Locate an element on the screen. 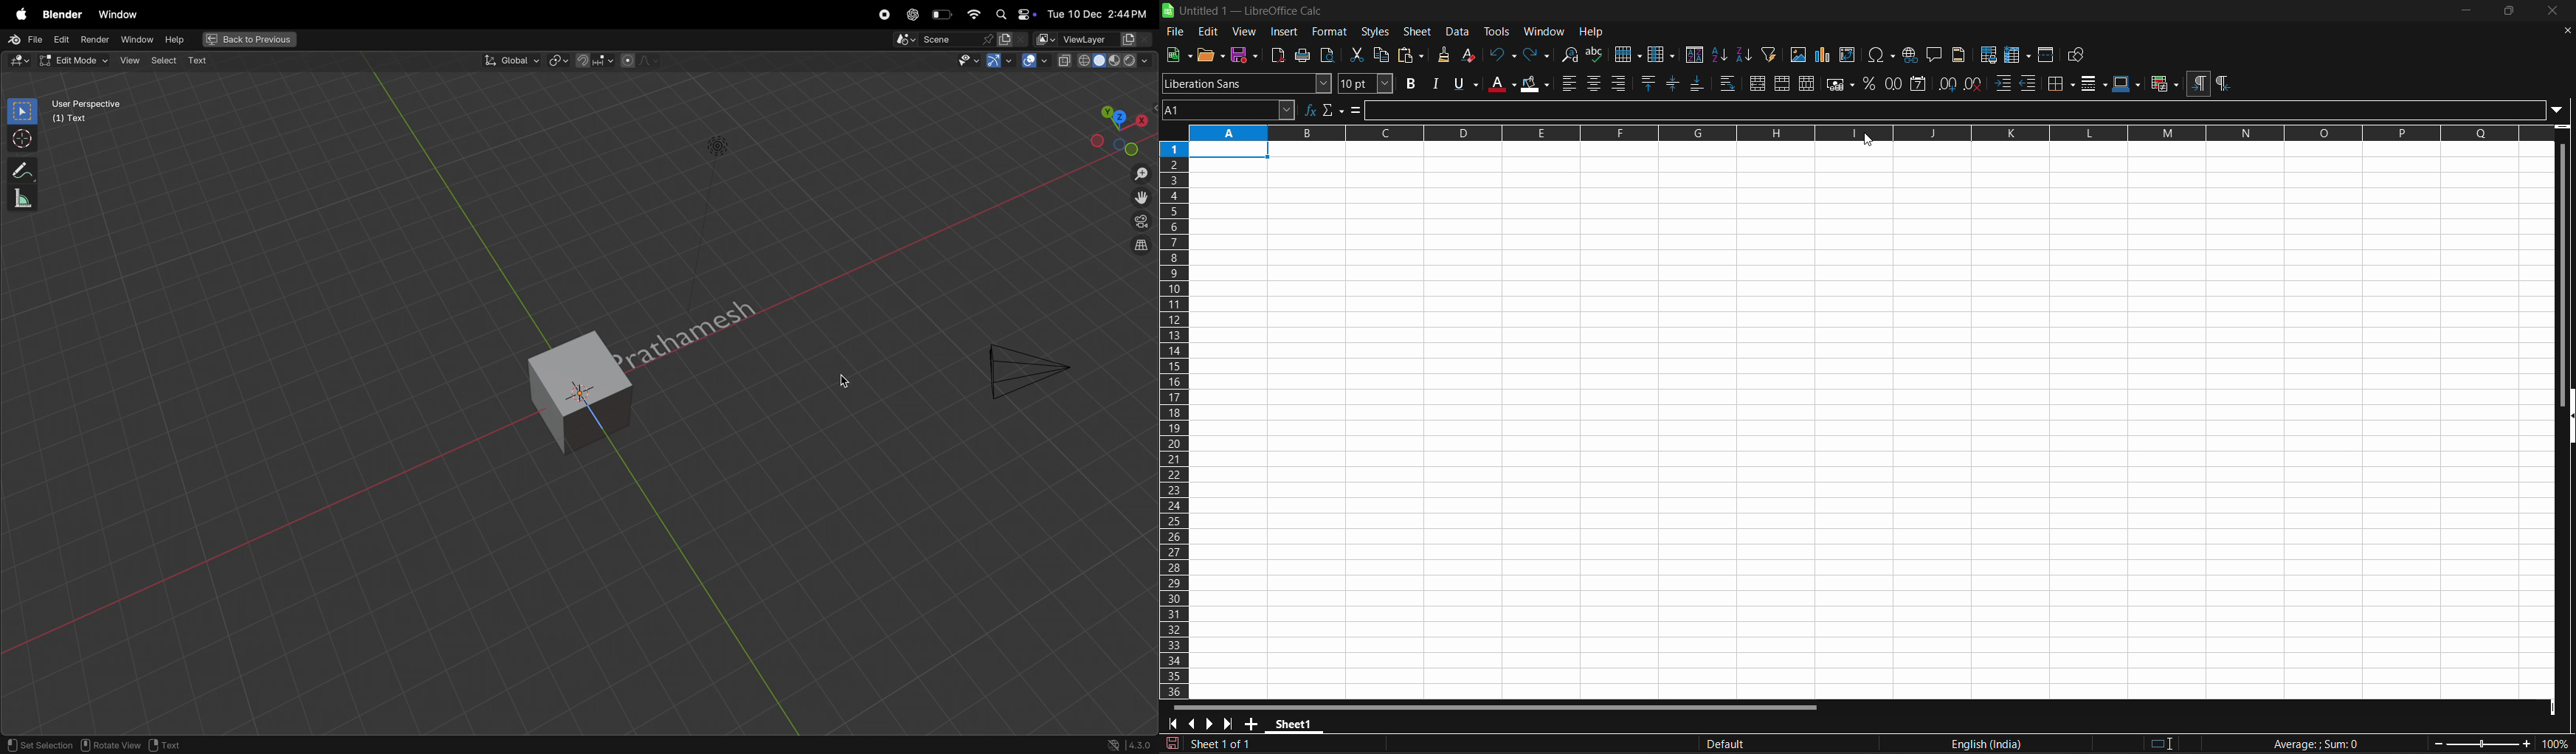 The image size is (2576, 756). merge cells is located at coordinates (1782, 83).